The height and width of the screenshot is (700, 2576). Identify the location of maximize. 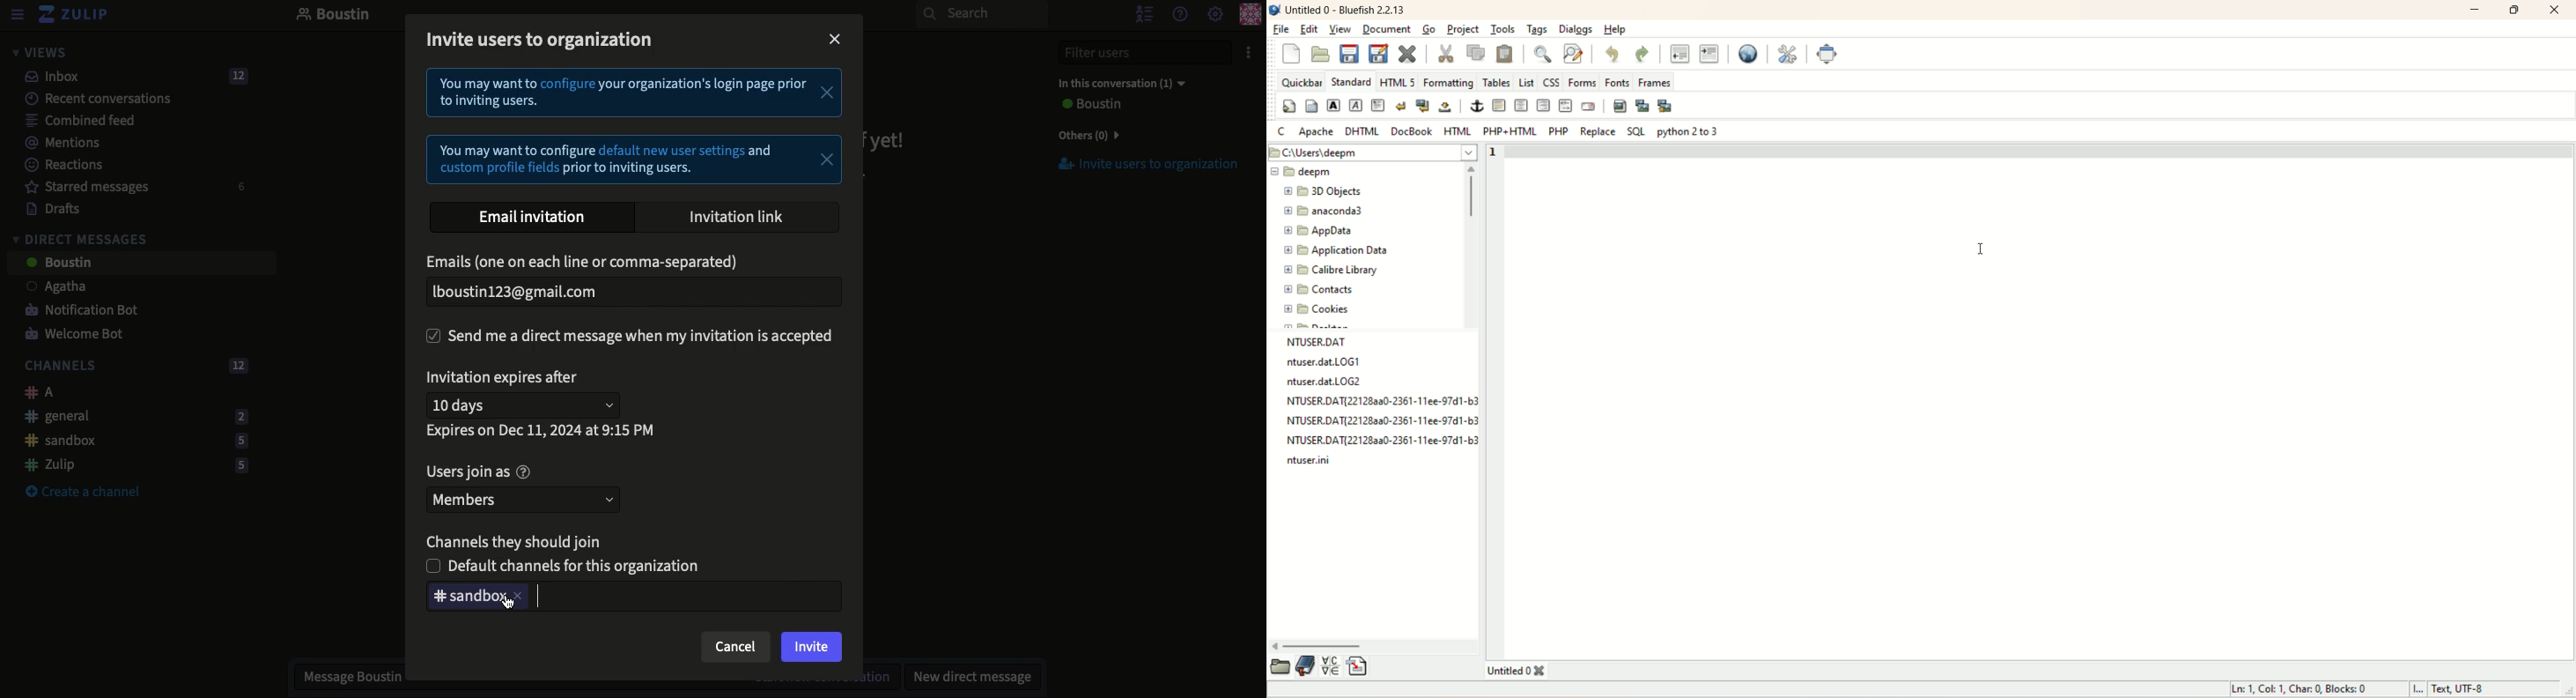
(2517, 10).